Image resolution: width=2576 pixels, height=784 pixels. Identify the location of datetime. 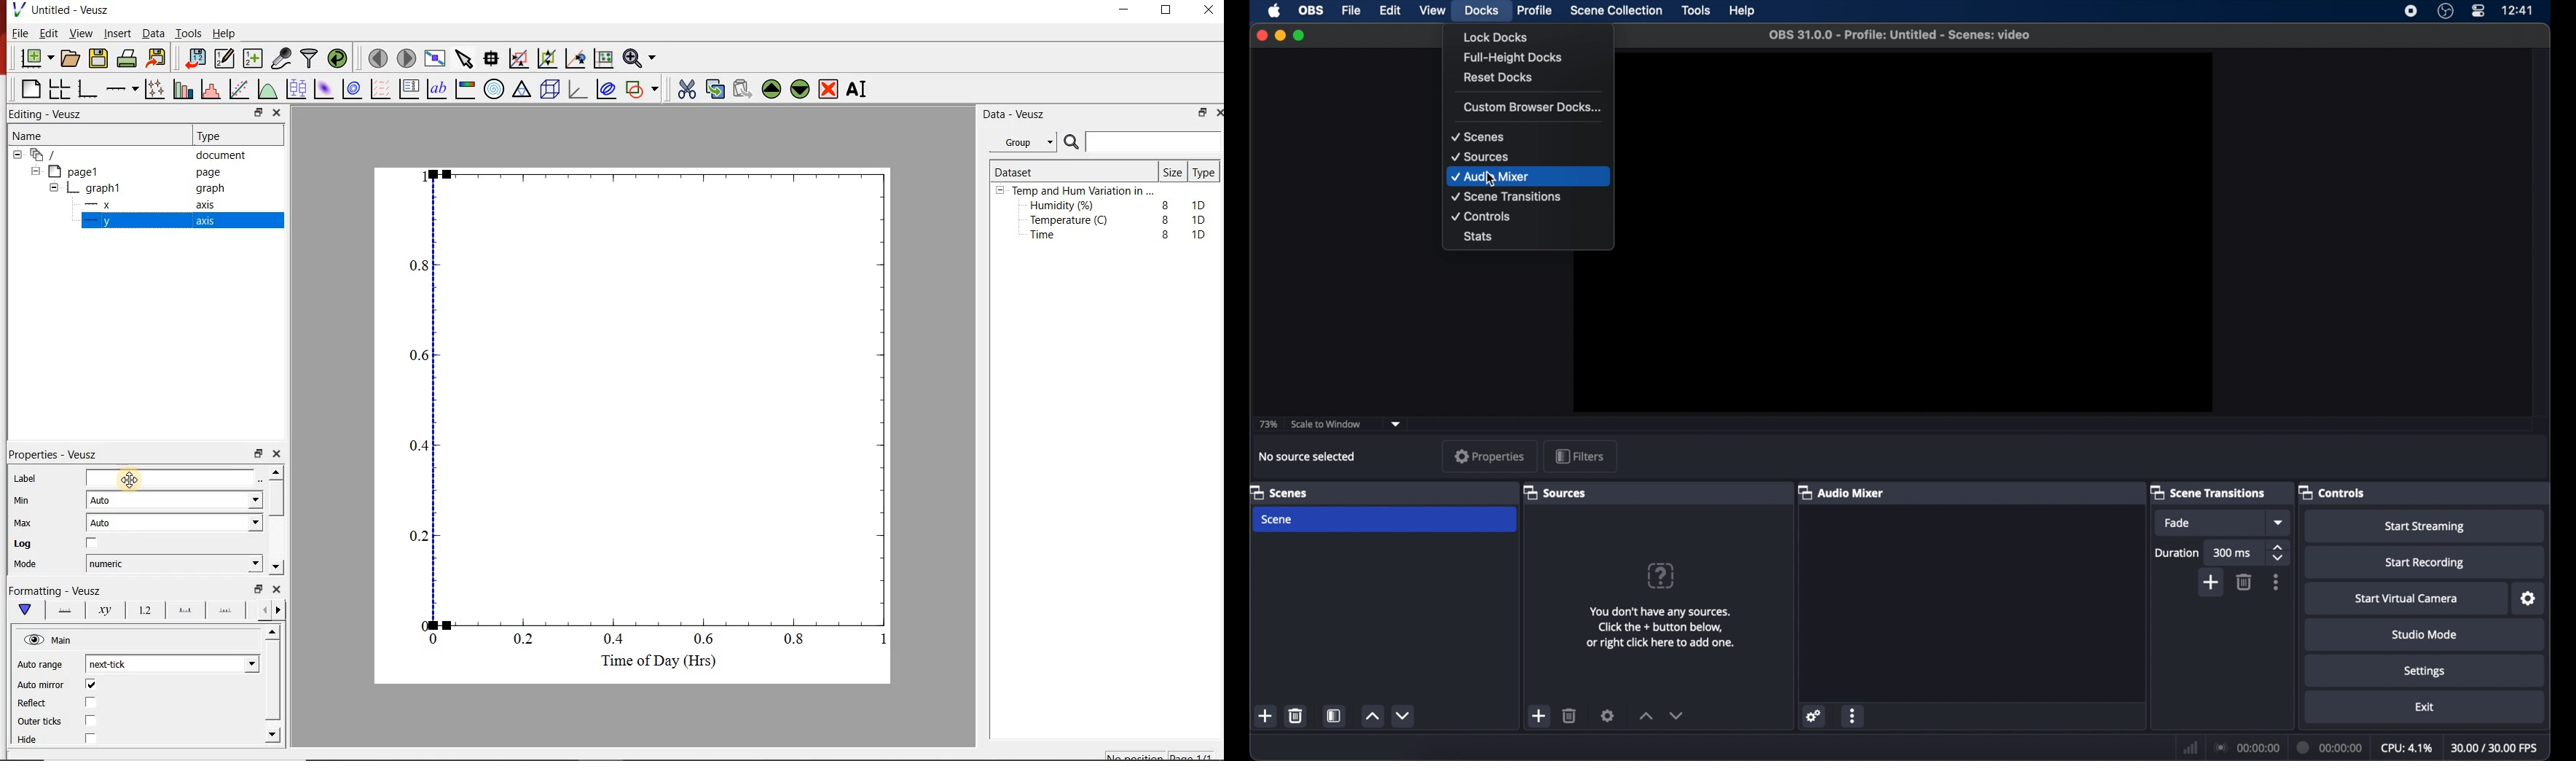
(111, 563).